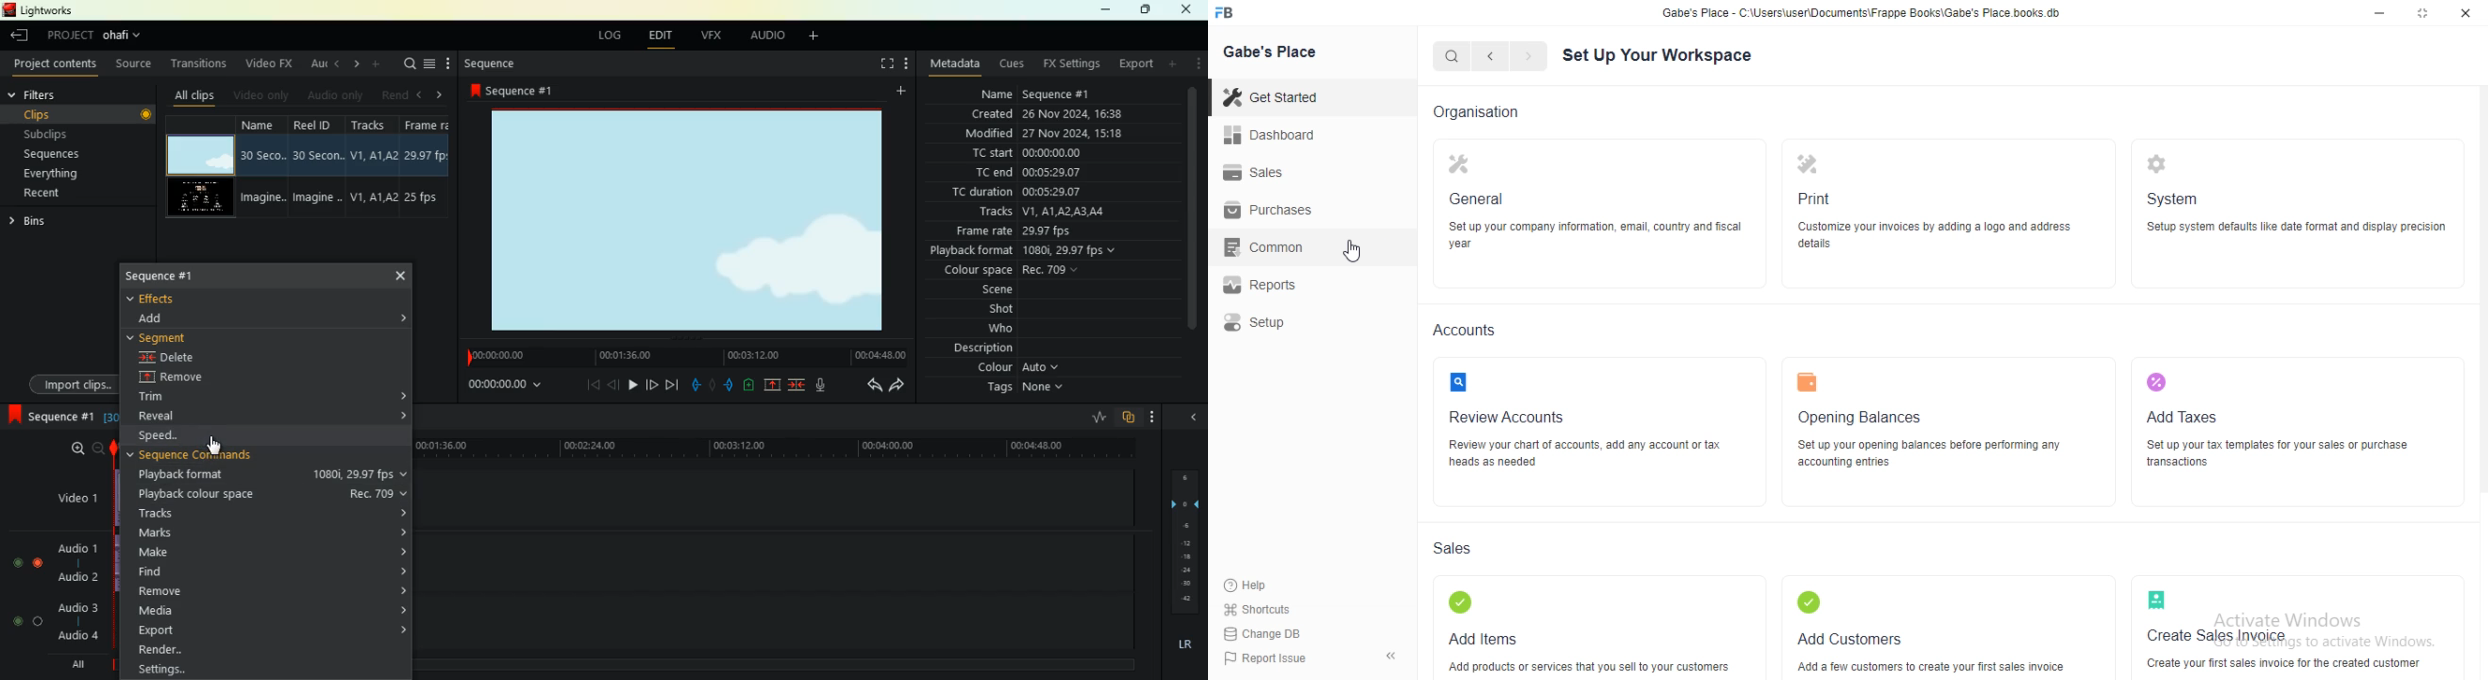 The width and height of the screenshot is (2492, 700). Describe the element at coordinates (74, 576) in the screenshot. I see `audio2` at that location.